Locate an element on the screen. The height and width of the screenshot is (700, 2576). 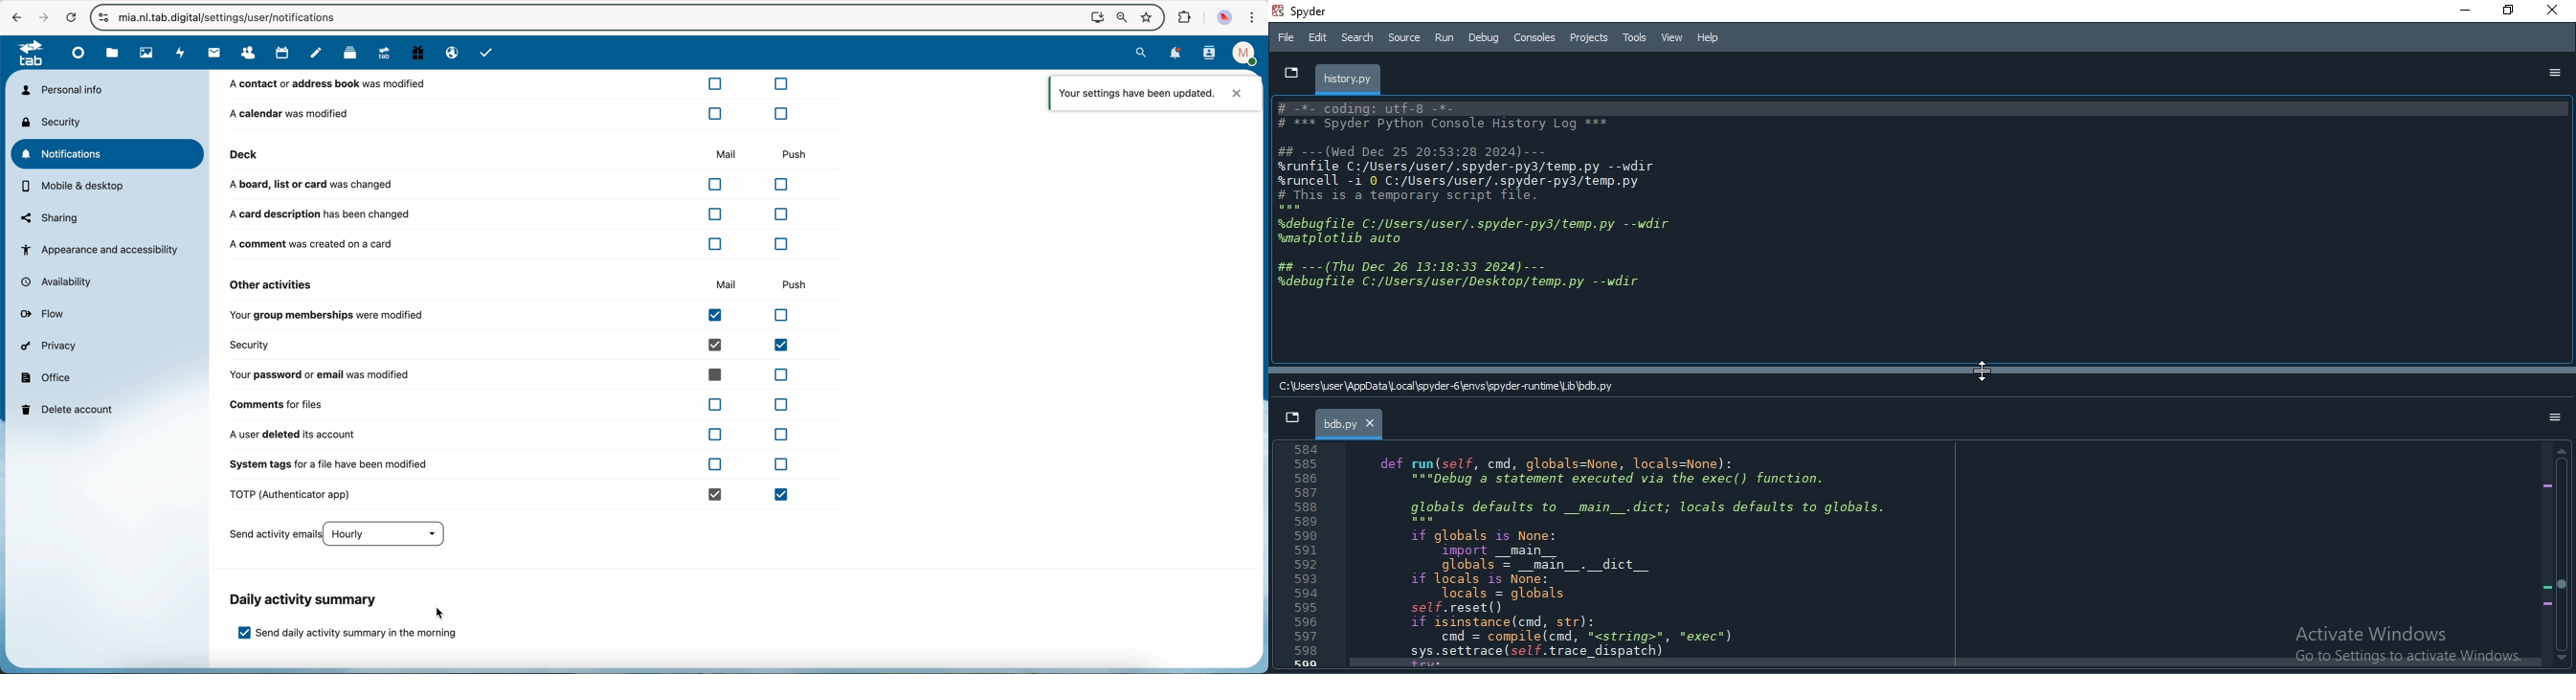
security is located at coordinates (516, 345).